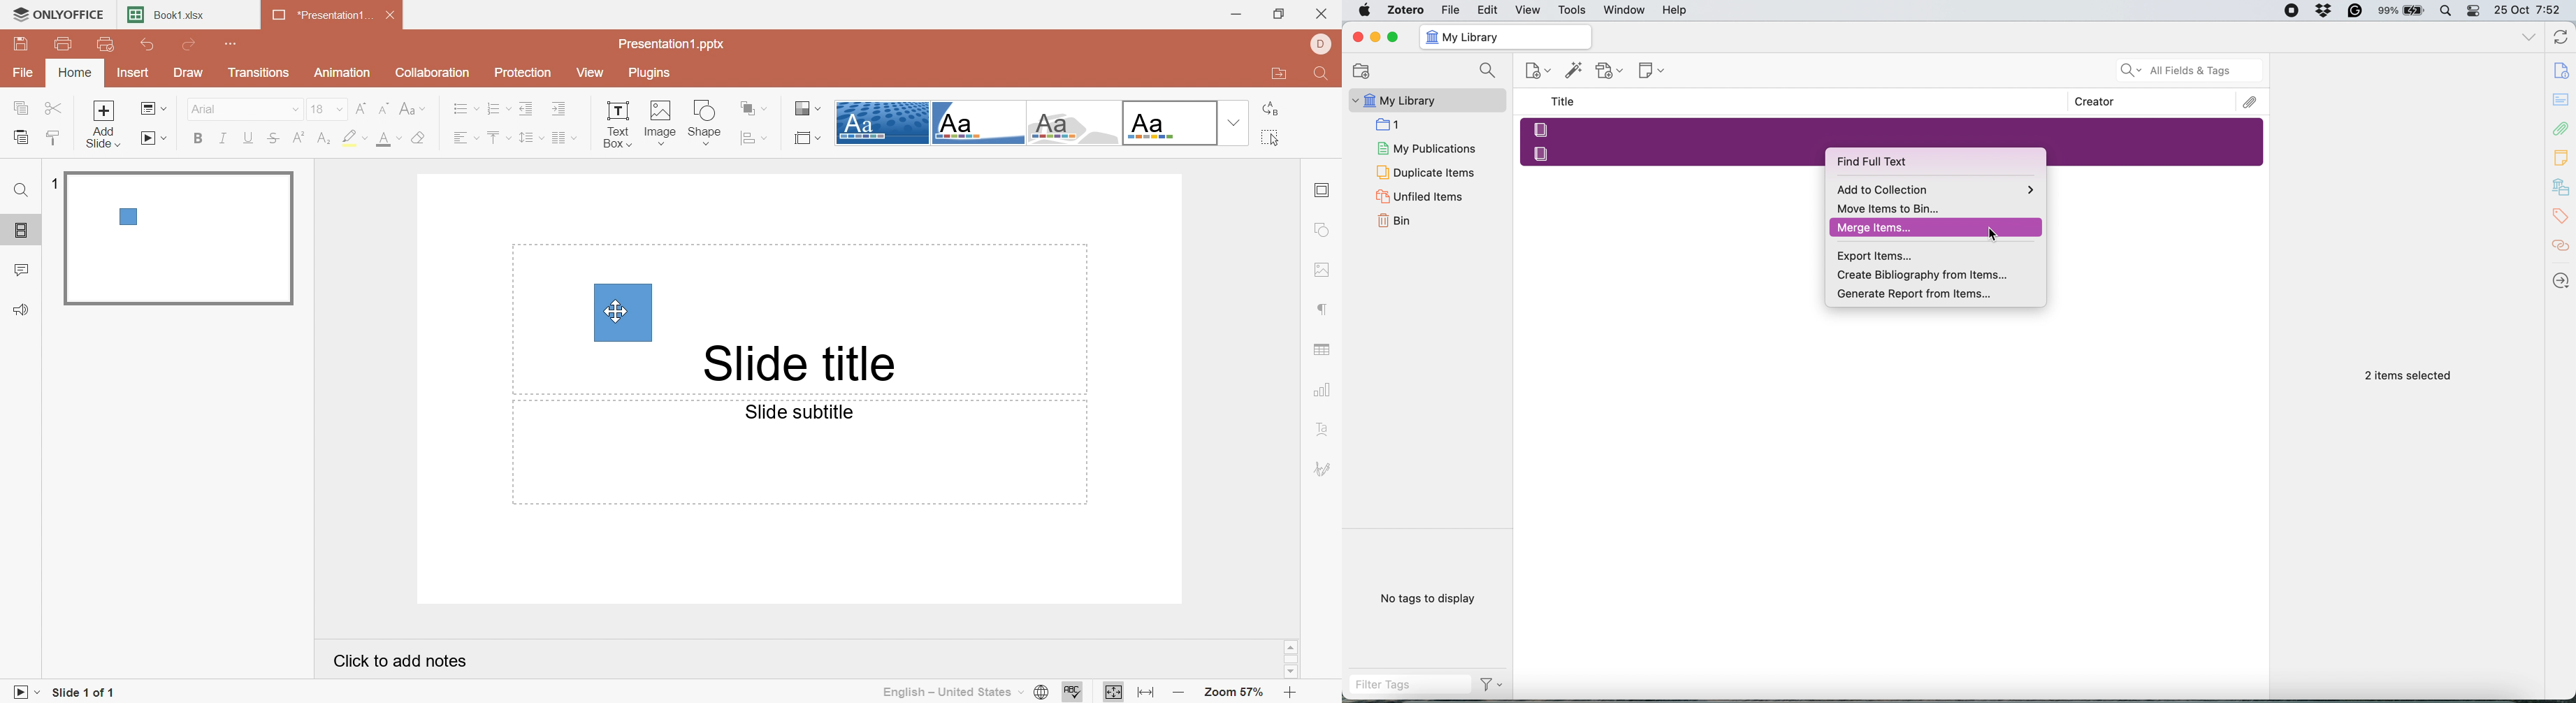 This screenshot has height=728, width=2576. What do you see at coordinates (529, 134) in the screenshot?
I see `Line spacing` at bounding box center [529, 134].